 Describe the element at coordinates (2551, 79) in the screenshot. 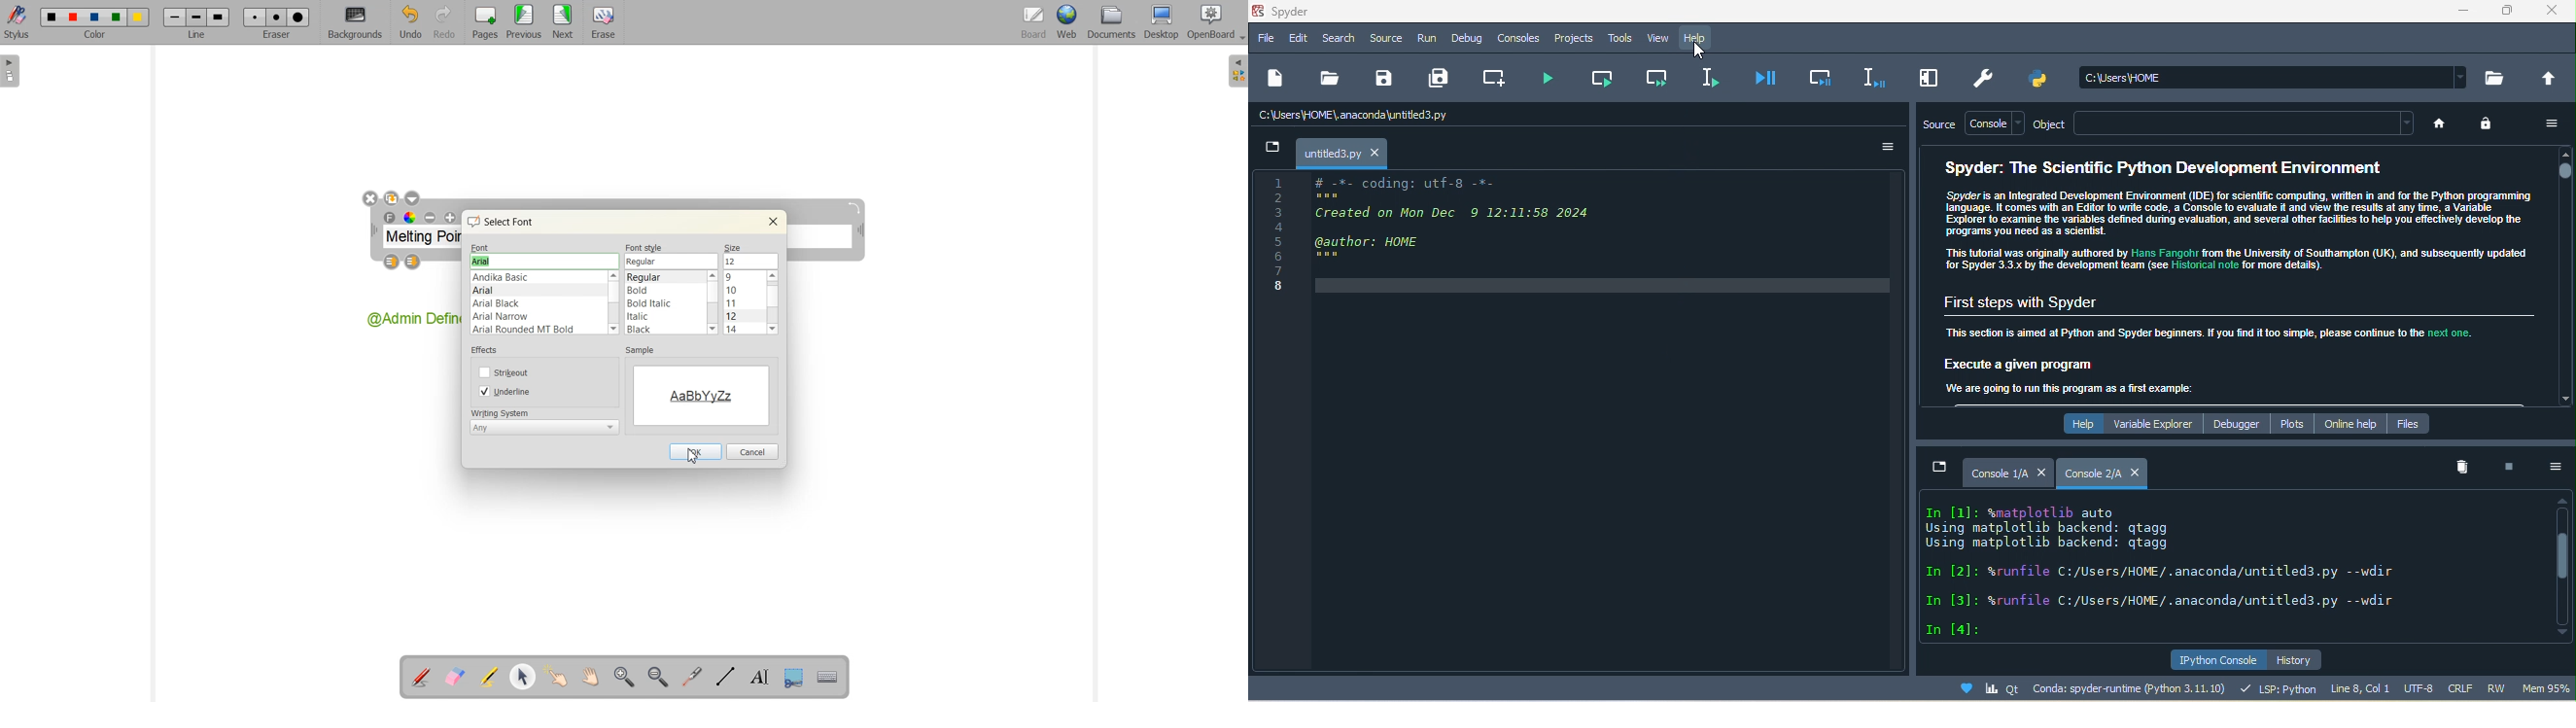

I see `change to parent directory` at that location.